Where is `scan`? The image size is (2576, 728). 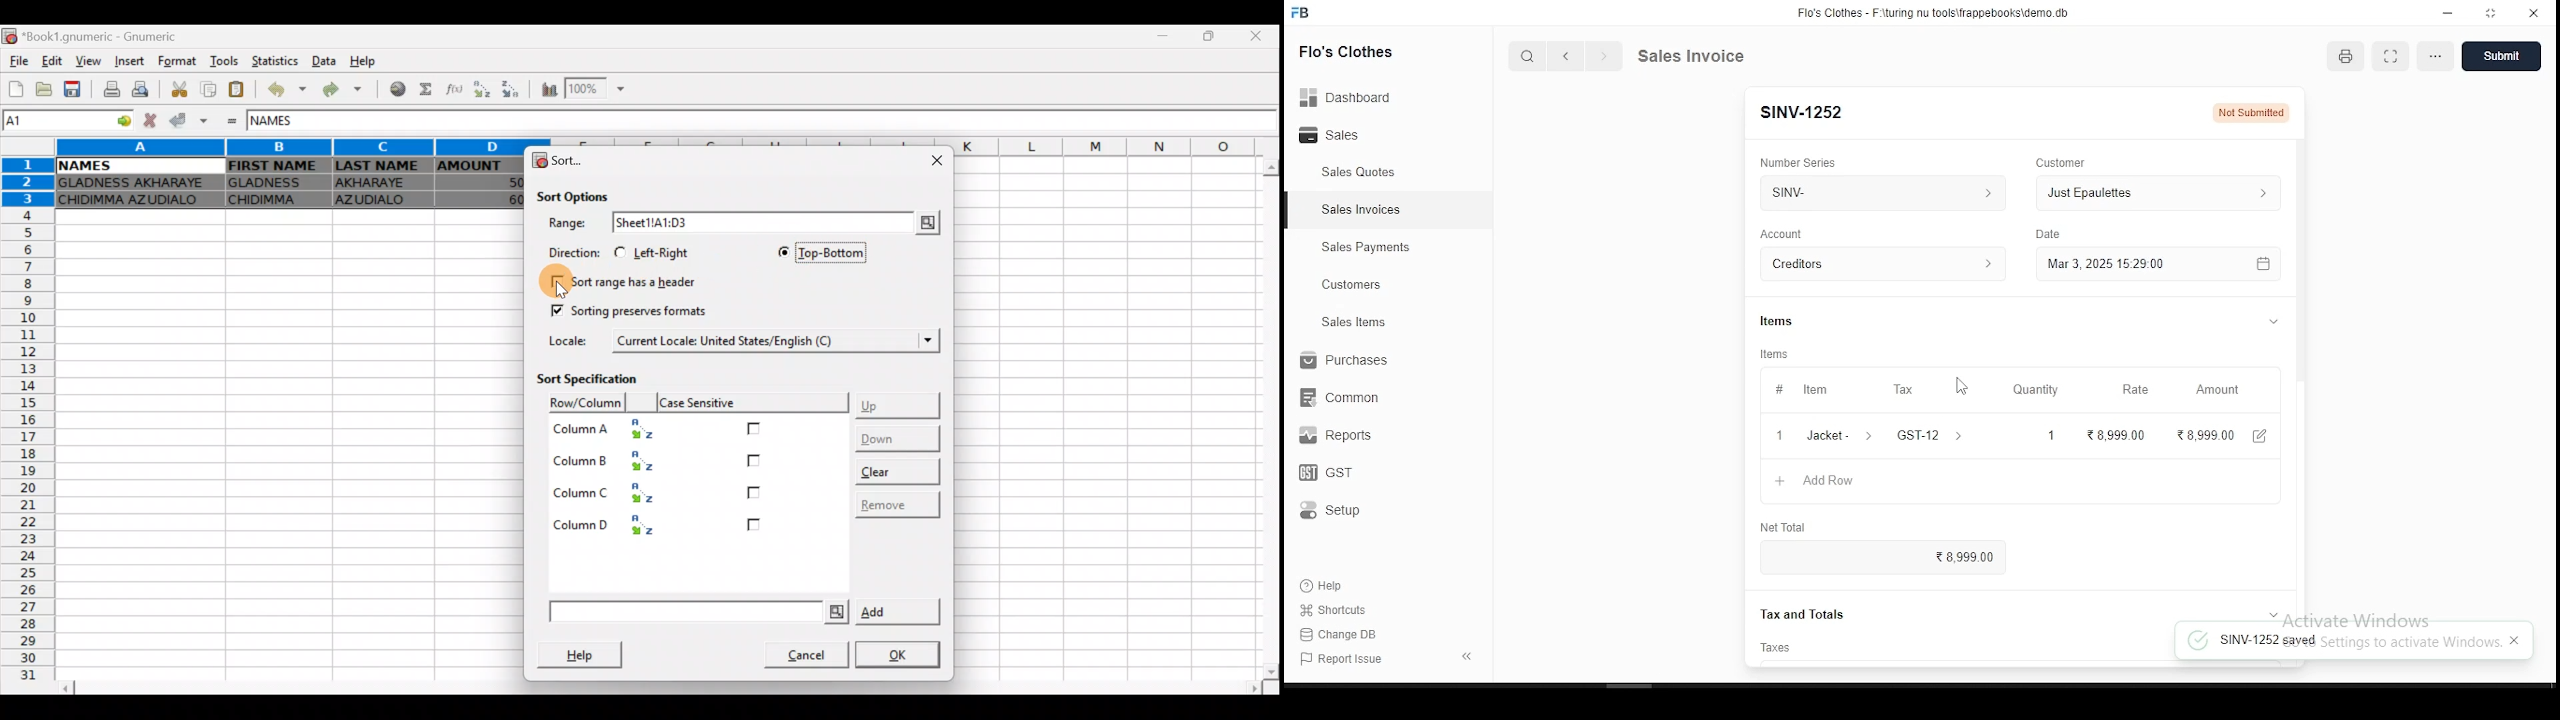 scan is located at coordinates (2440, 56).